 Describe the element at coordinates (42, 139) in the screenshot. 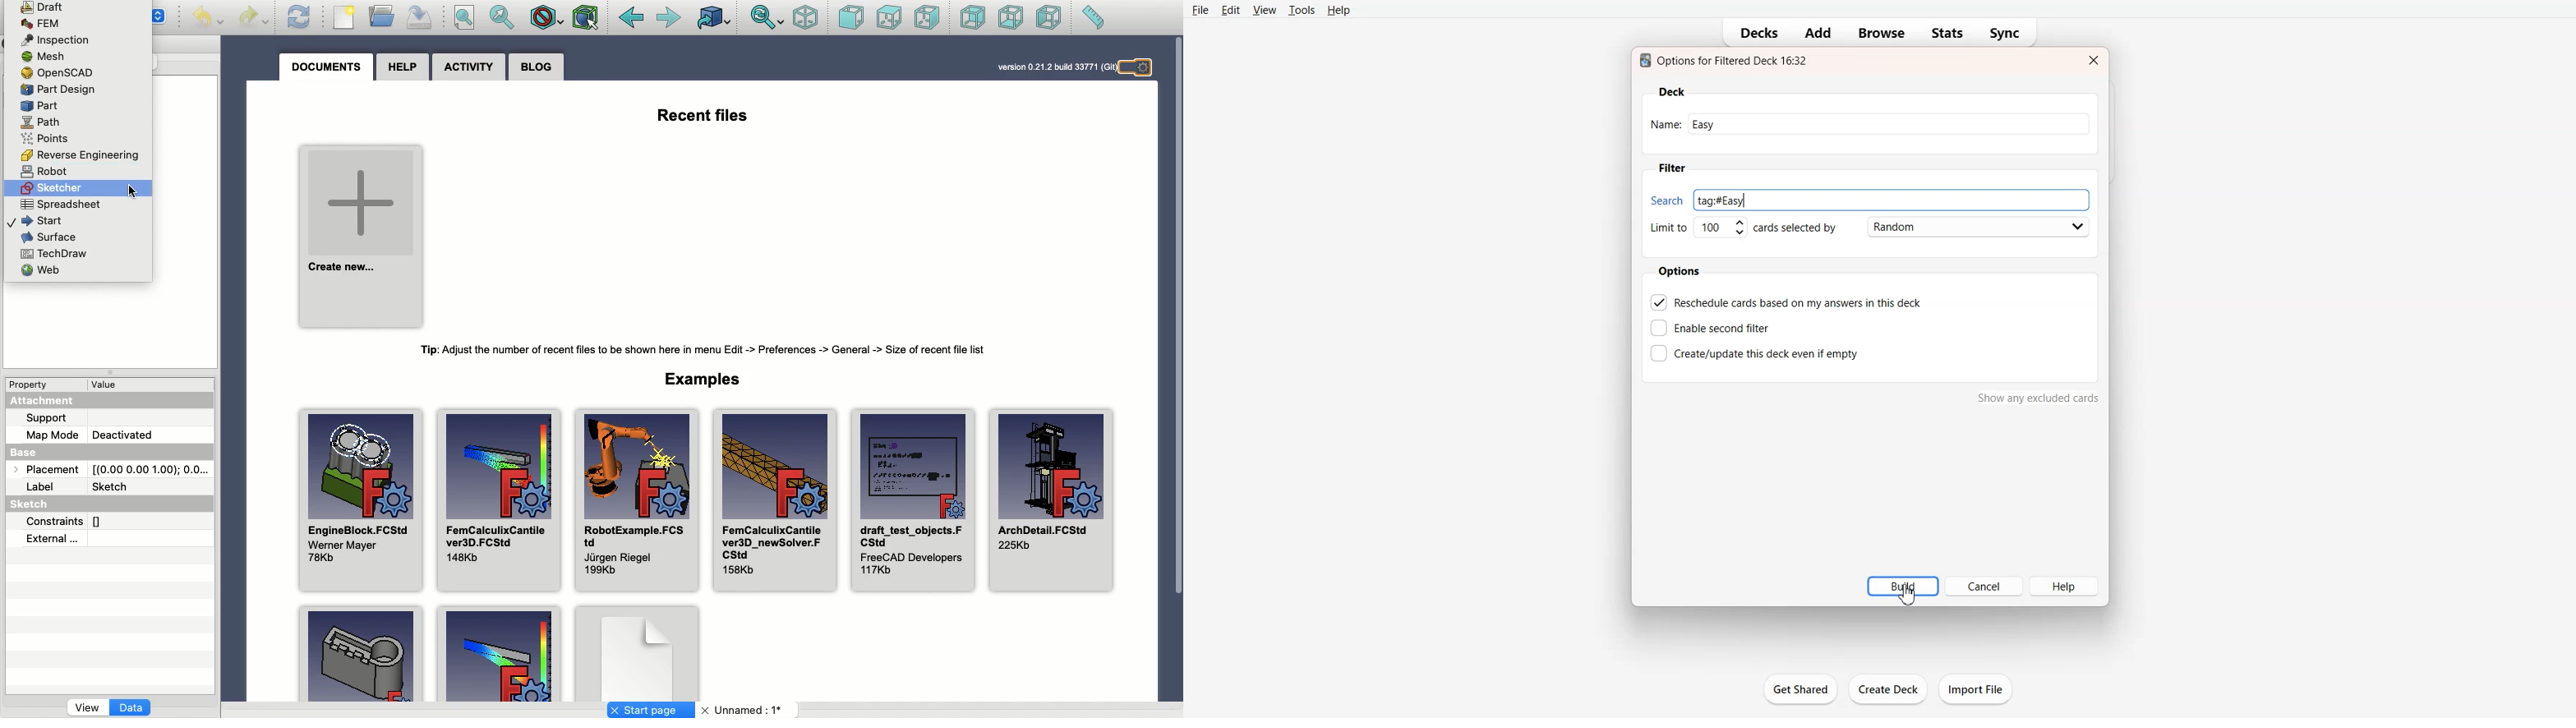

I see `Points` at that location.